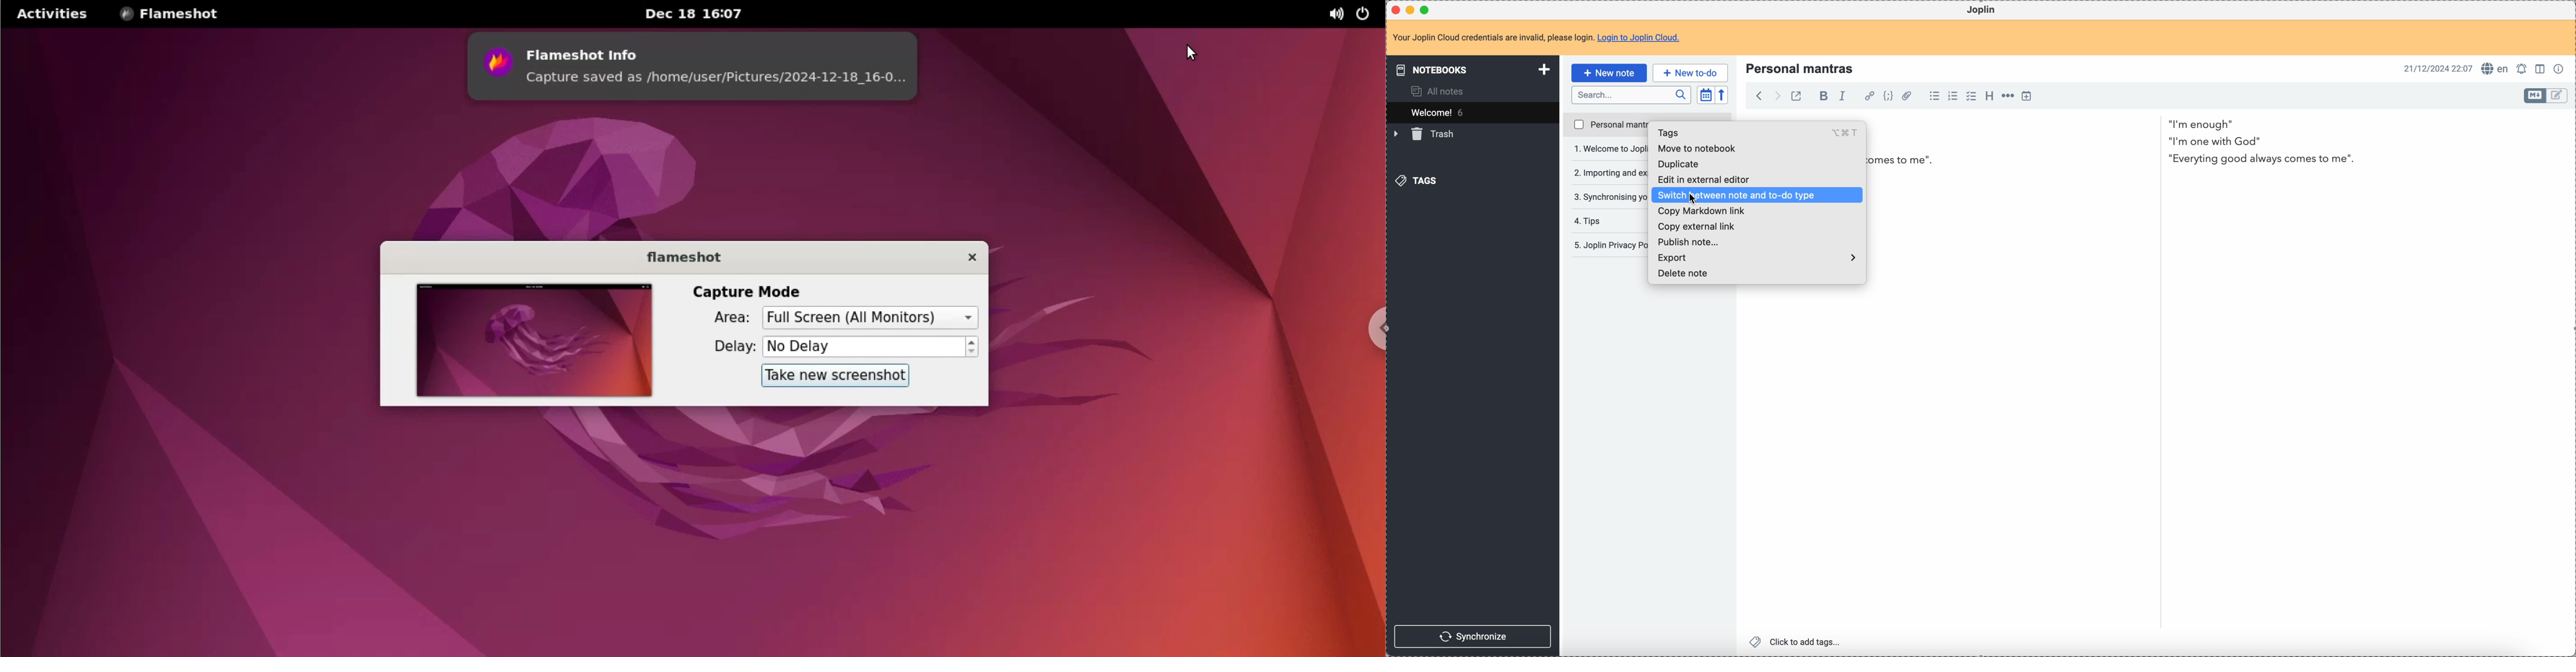 This screenshot has height=672, width=2576. What do you see at coordinates (1425, 10) in the screenshot?
I see `maximize program` at bounding box center [1425, 10].